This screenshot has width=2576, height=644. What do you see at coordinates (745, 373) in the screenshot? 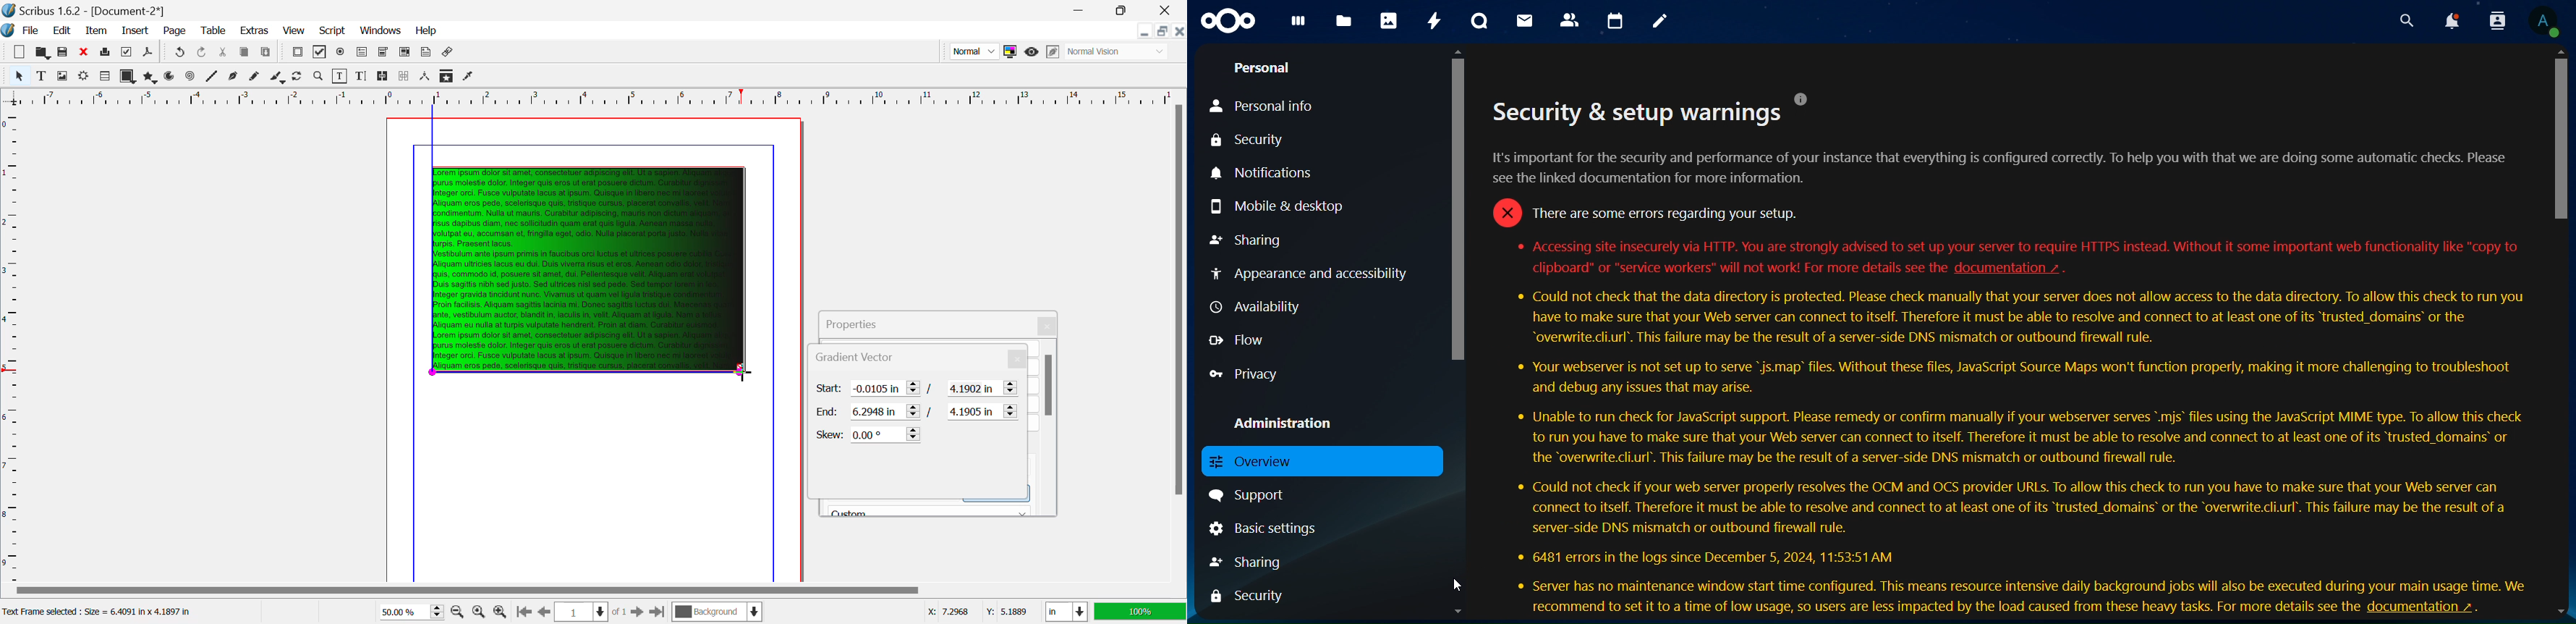
I see `MOUSE_DOWN Cursor Position` at bounding box center [745, 373].